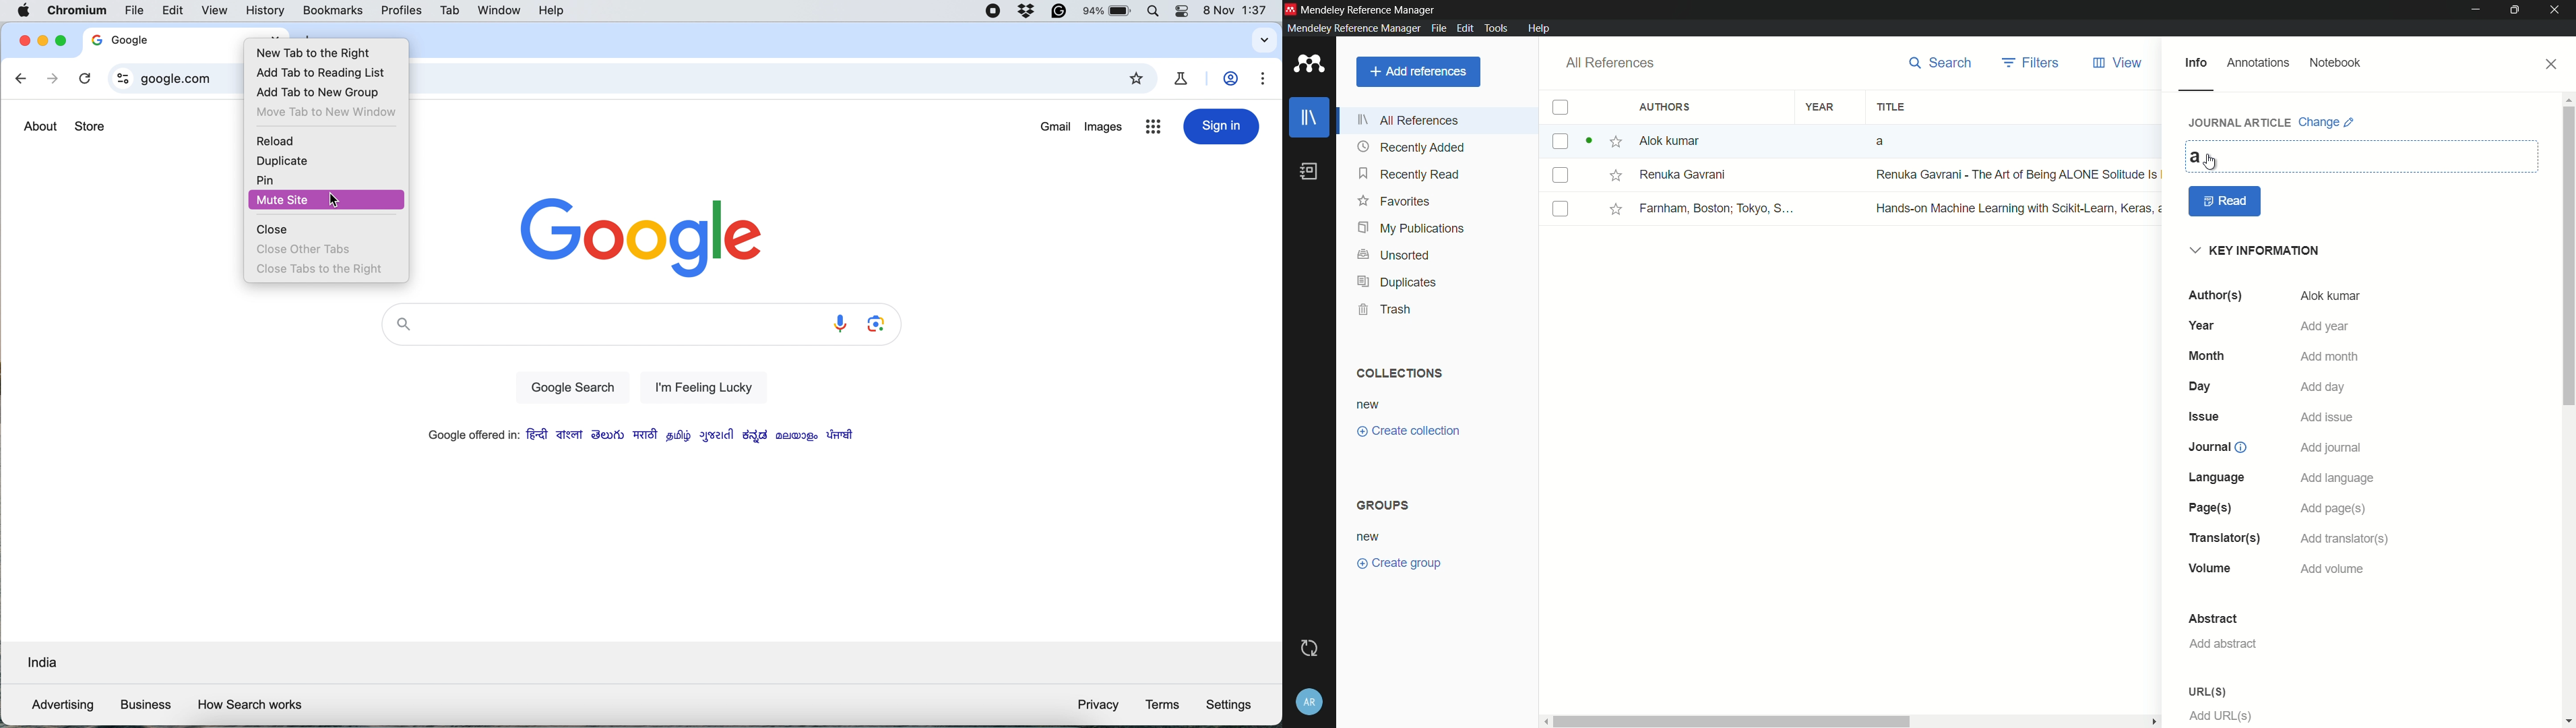 The image size is (2576, 728). What do you see at coordinates (1393, 200) in the screenshot?
I see `favorites` at bounding box center [1393, 200].